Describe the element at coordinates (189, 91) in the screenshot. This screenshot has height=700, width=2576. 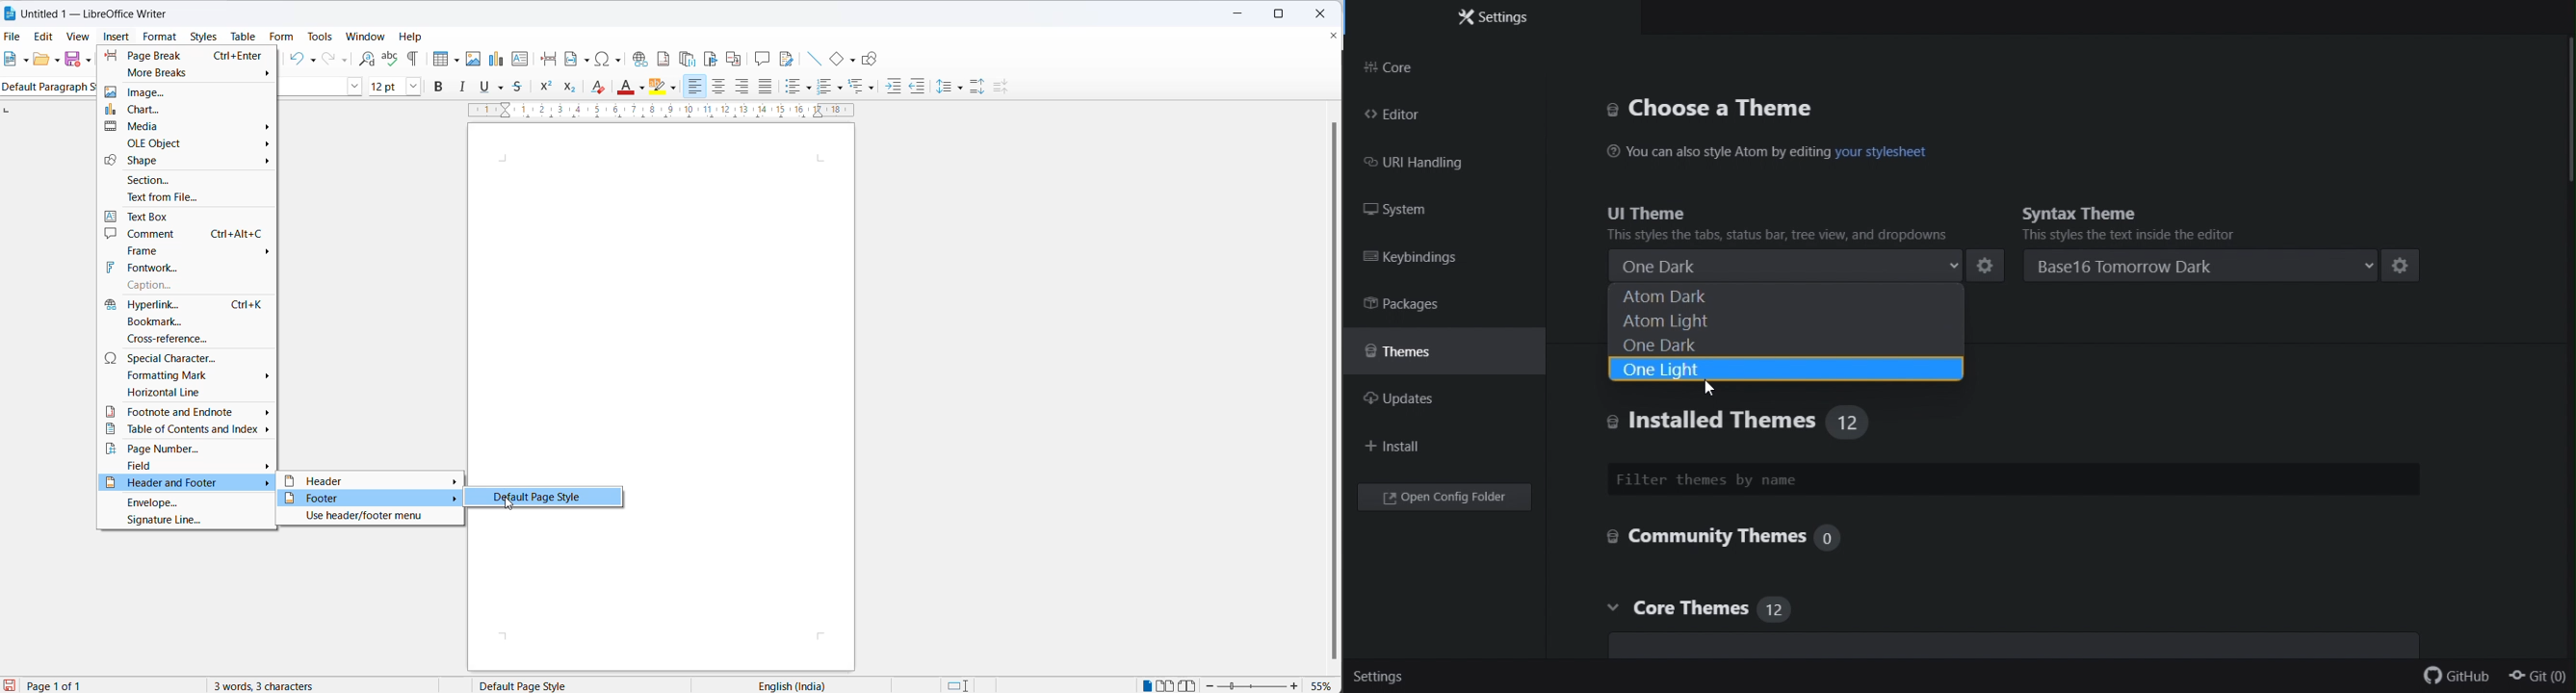
I see `image` at that location.